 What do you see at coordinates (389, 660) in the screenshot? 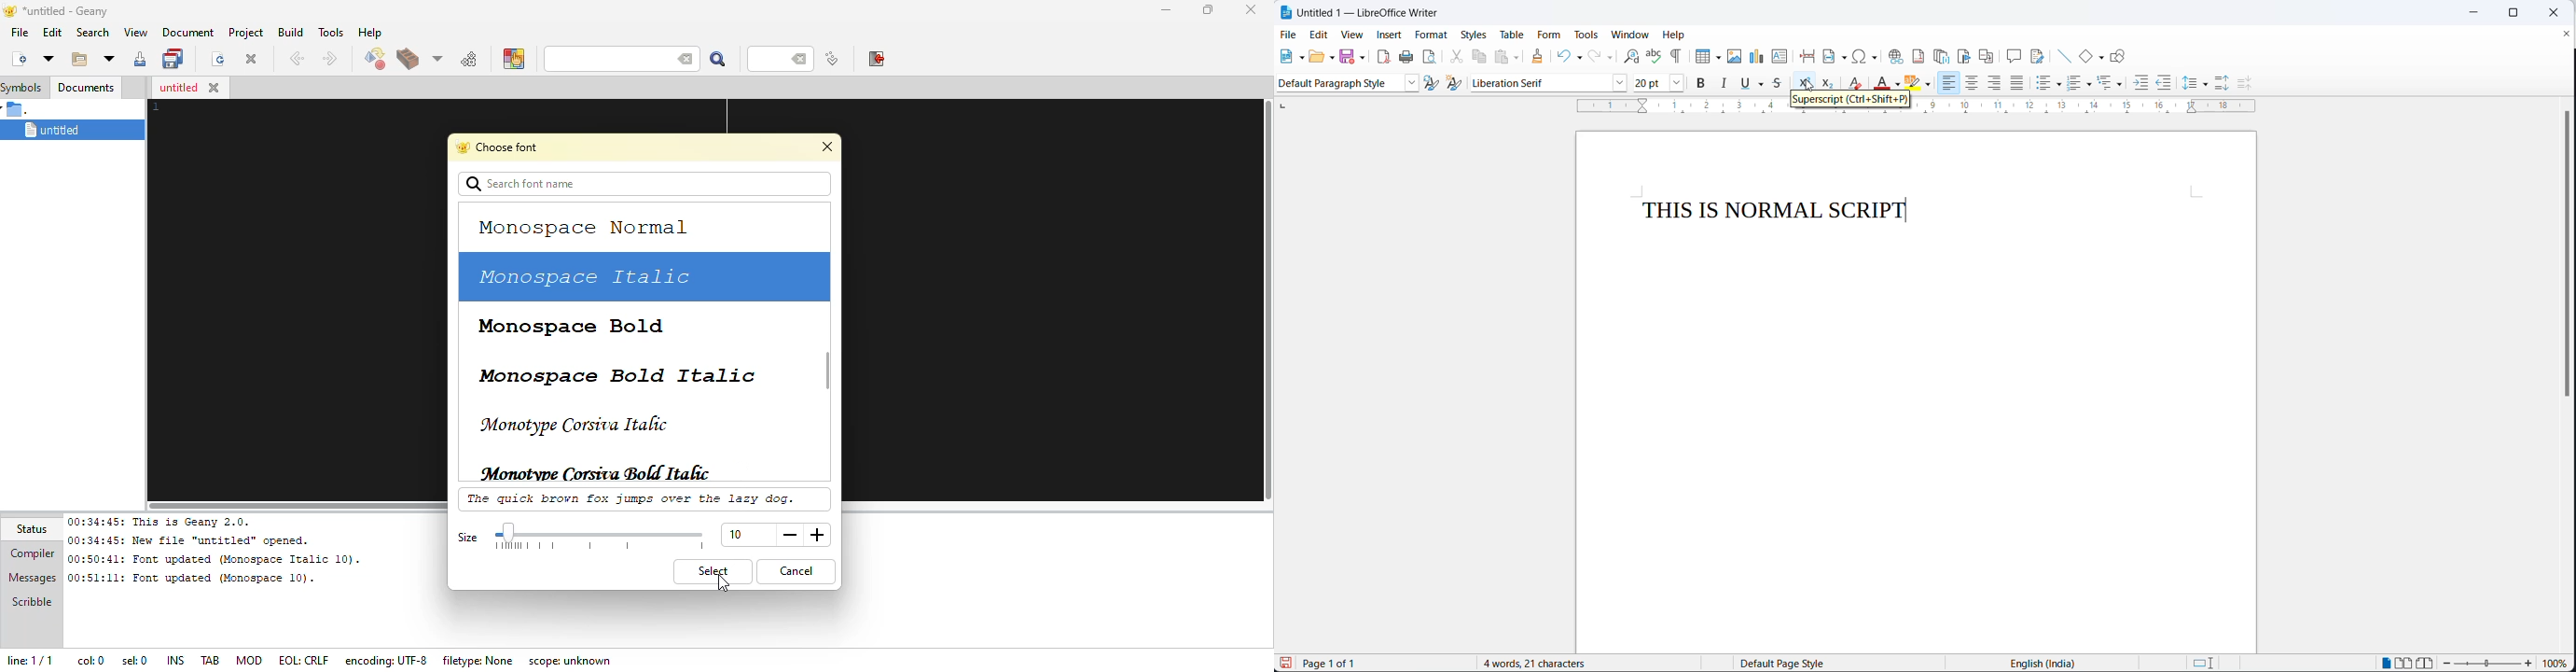
I see `encoding: UTF- 8` at bounding box center [389, 660].